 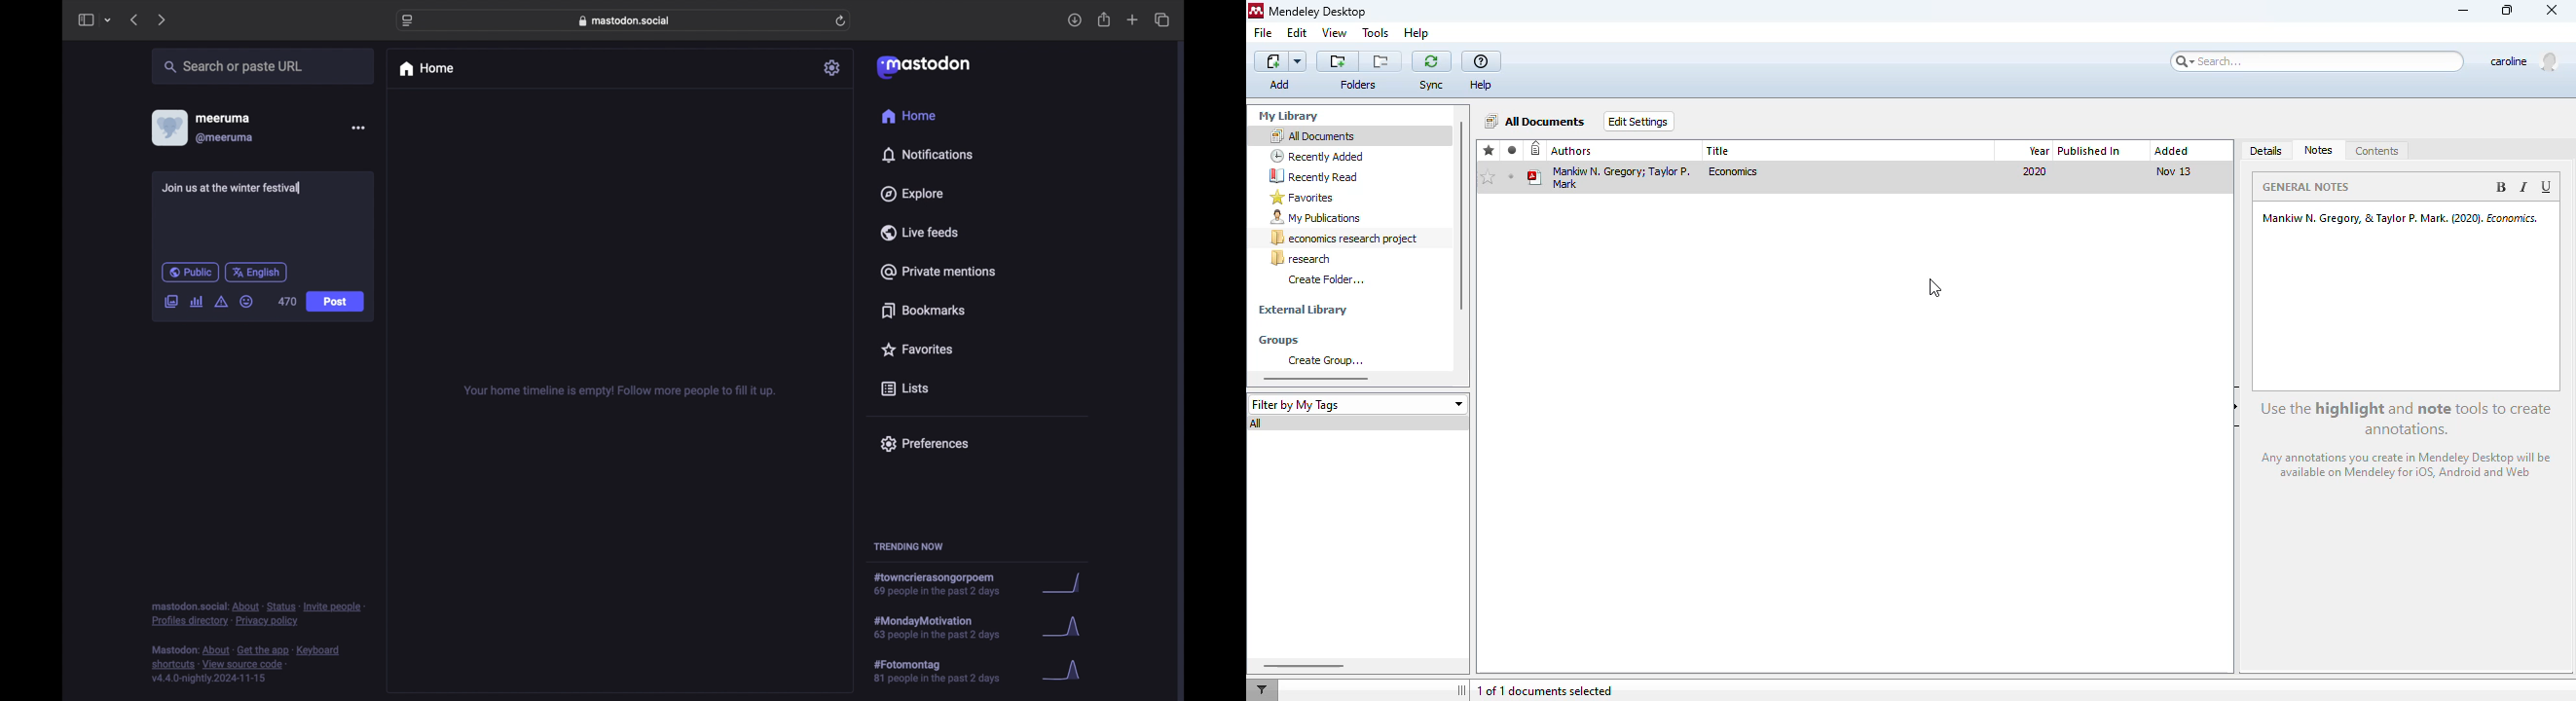 I want to click on add image, so click(x=171, y=302).